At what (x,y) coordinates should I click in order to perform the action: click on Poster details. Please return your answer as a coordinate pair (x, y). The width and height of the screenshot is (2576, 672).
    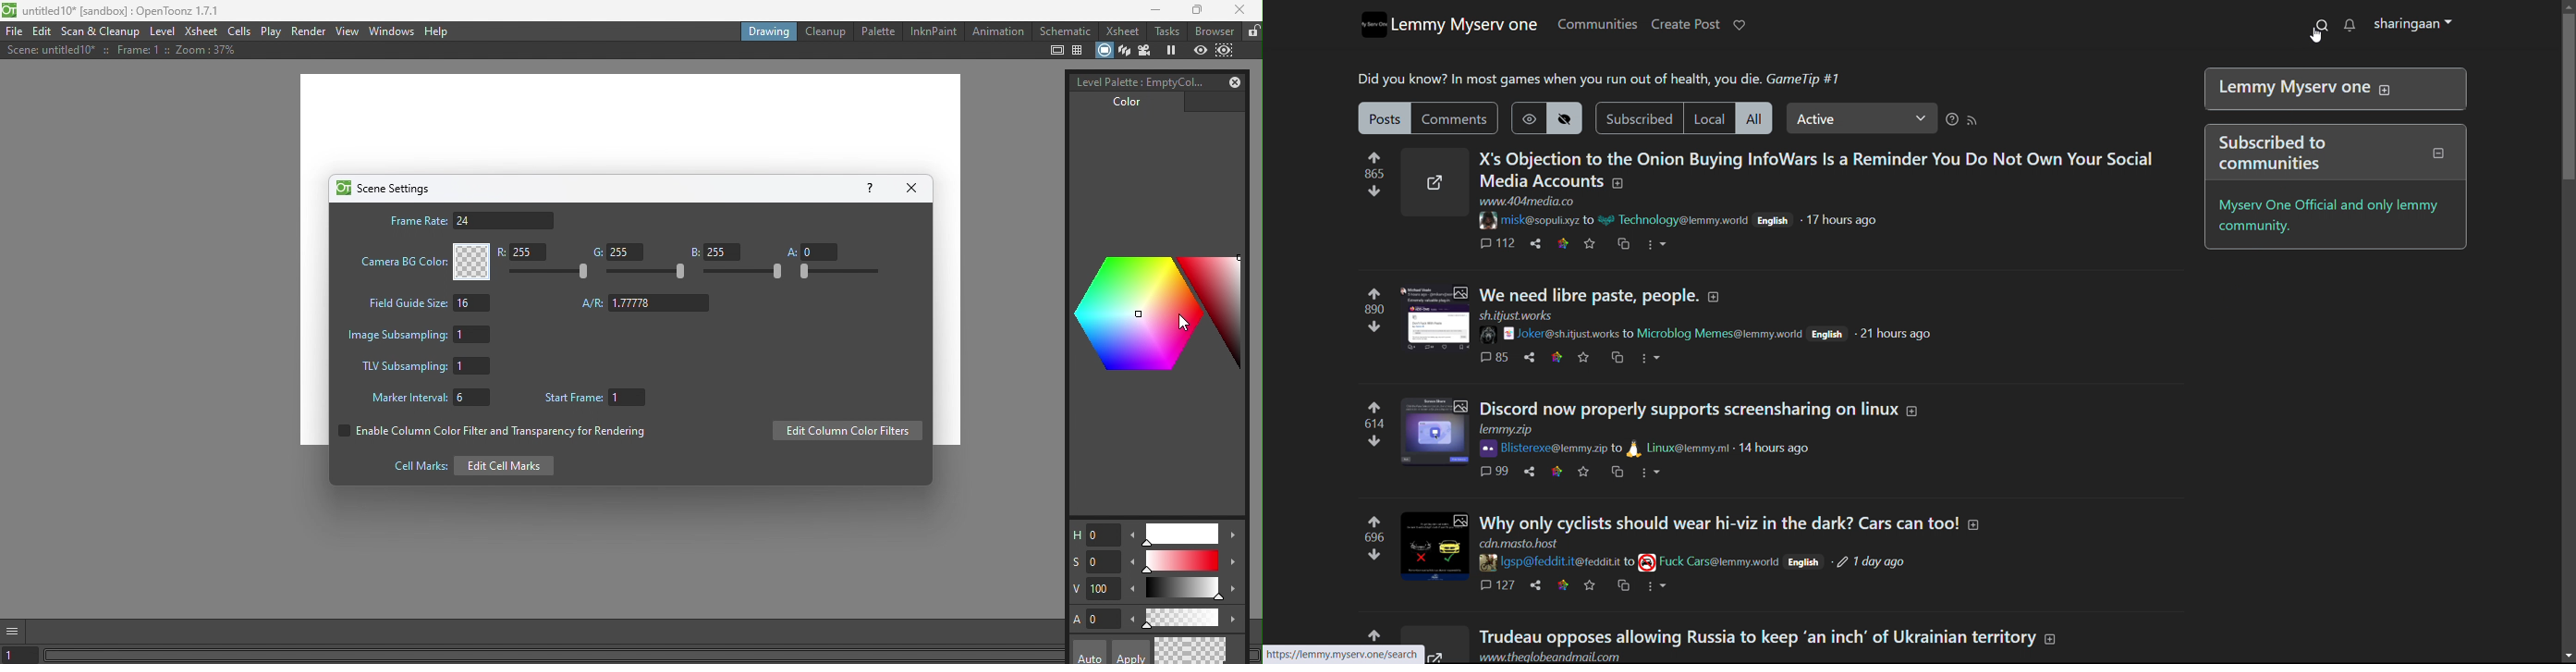
    Looking at the image, I should click on (1631, 561).